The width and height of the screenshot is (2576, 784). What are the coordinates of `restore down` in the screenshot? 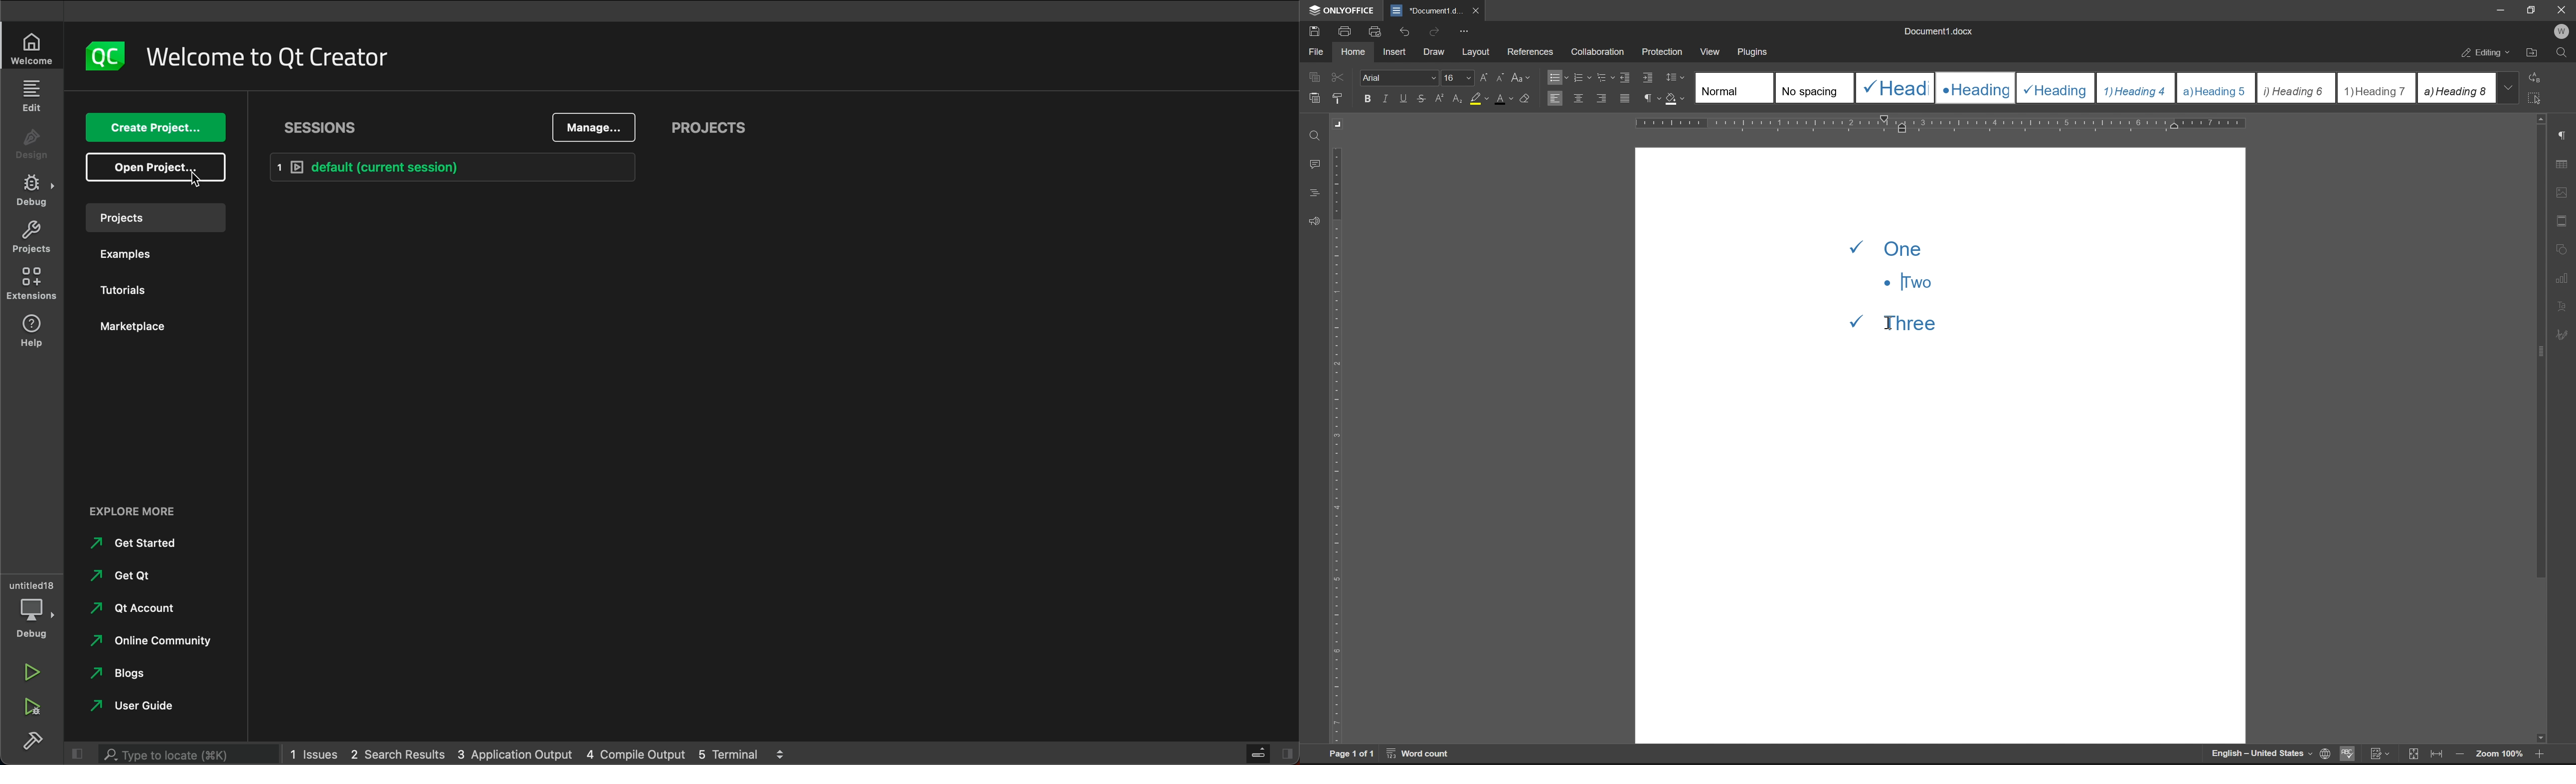 It's located at (2534, 9).